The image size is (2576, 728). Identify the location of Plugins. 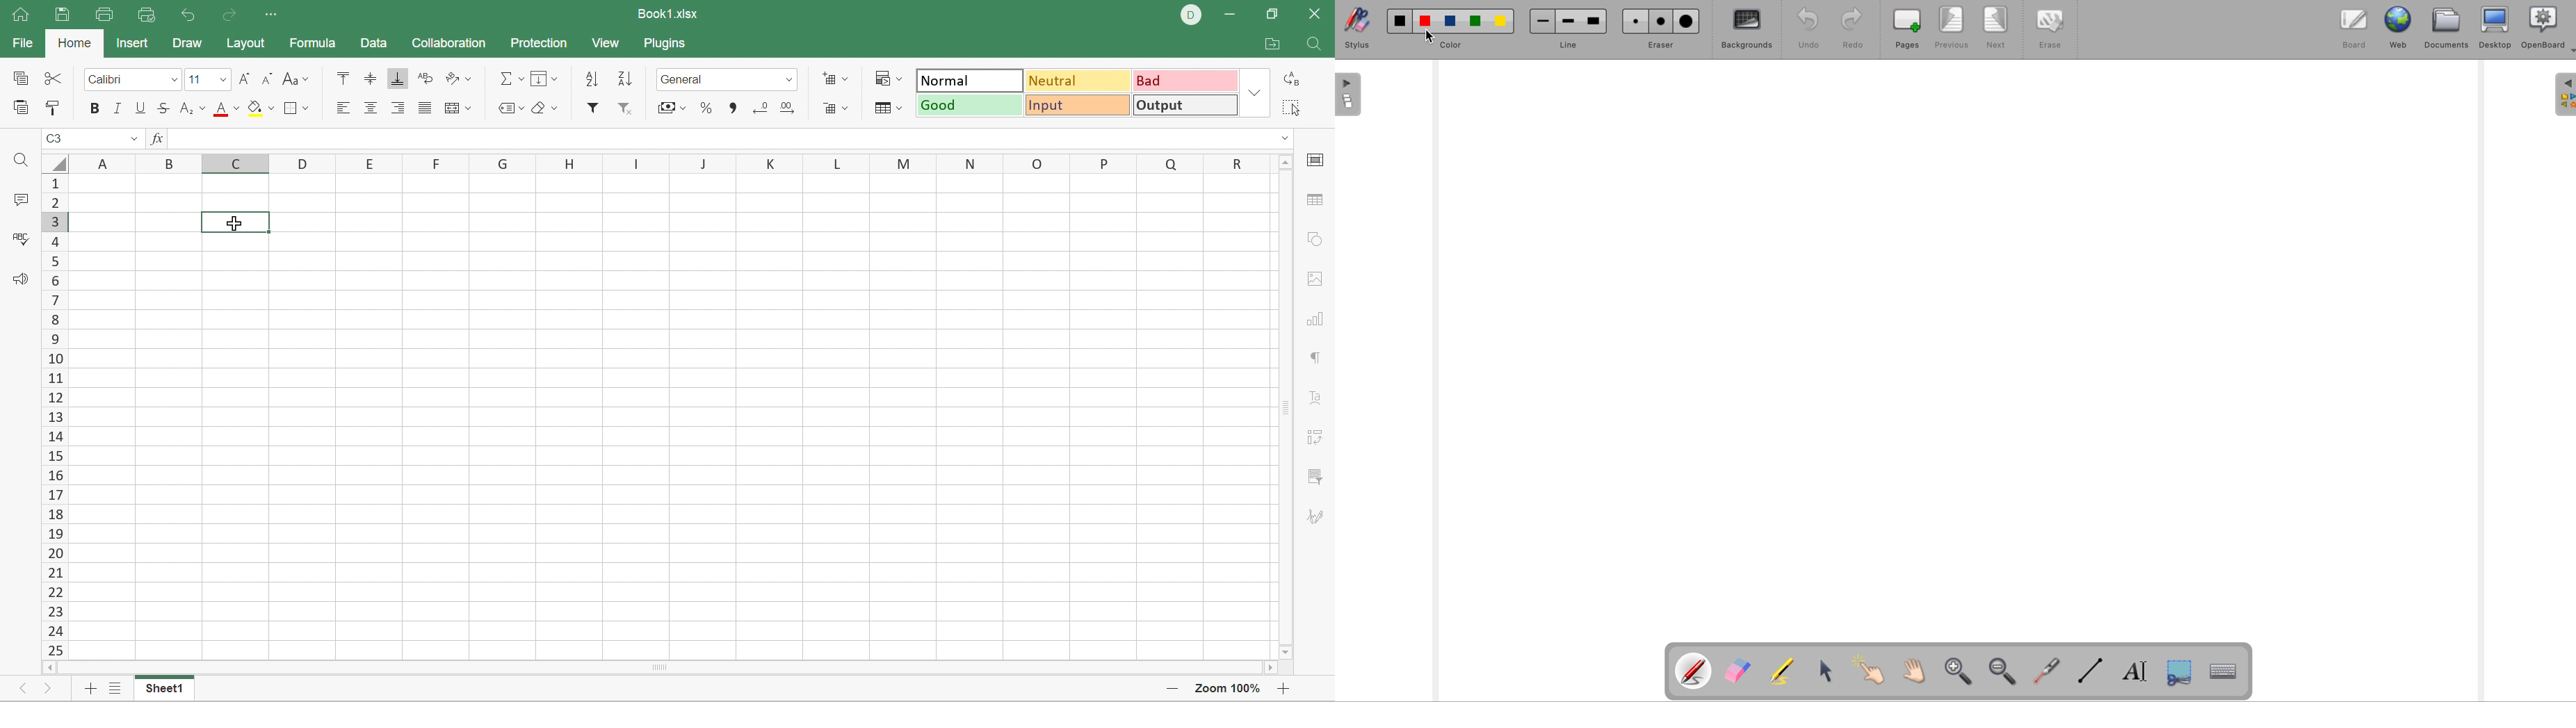
(667, 48).